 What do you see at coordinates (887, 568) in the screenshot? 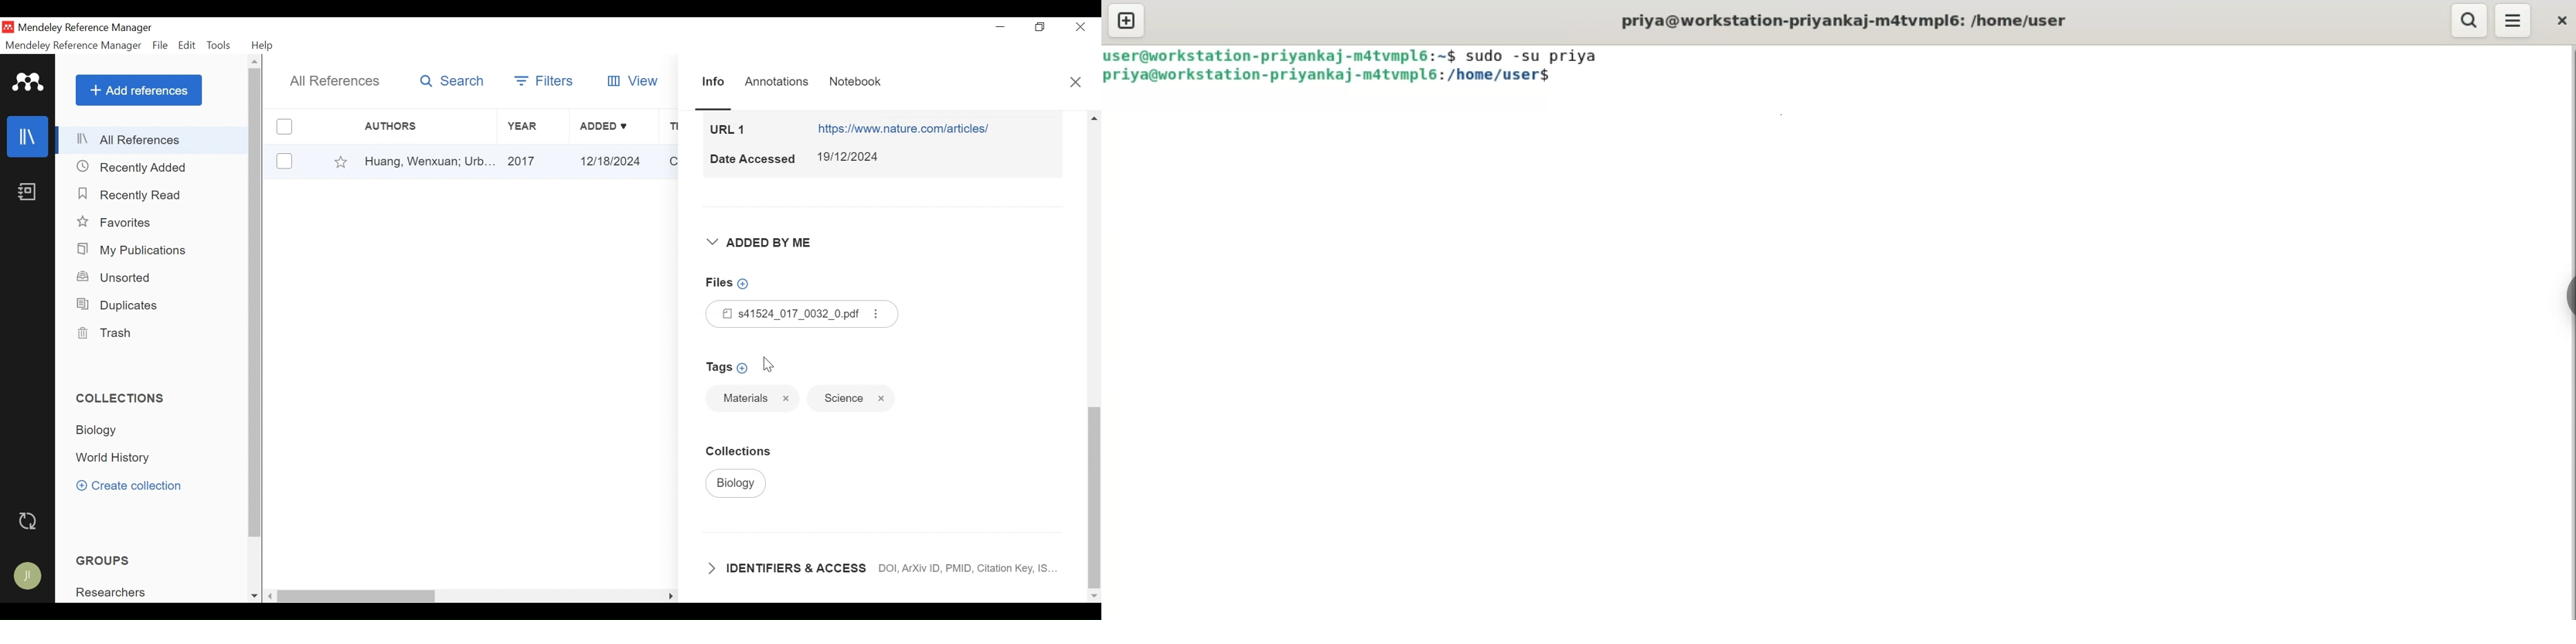
I see `> IDENTIFIERS & ACCESS DOI, ArXiv ID, PMID, Citation Key, IS...` at bounding box center [887, 568].